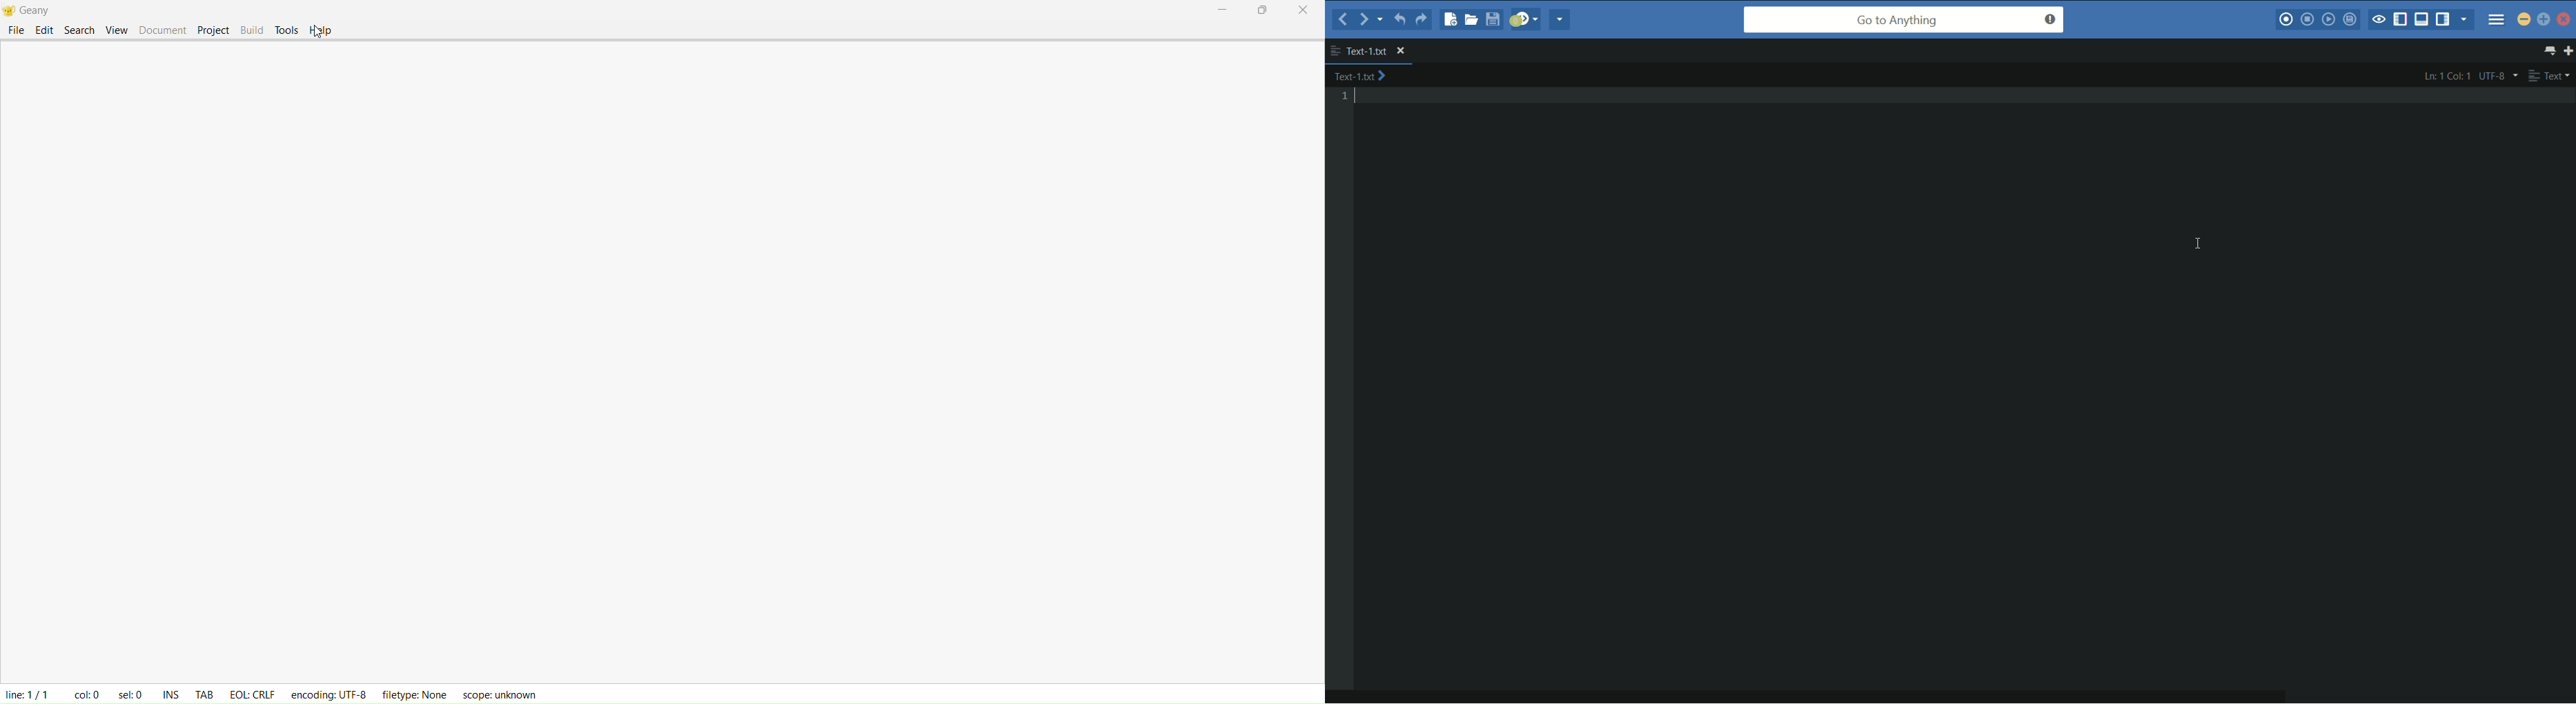 This screenshot has width=2576, height=728. Describe the element at coordinates (330, 692) in the screenshot. I see `encoding` at that location.